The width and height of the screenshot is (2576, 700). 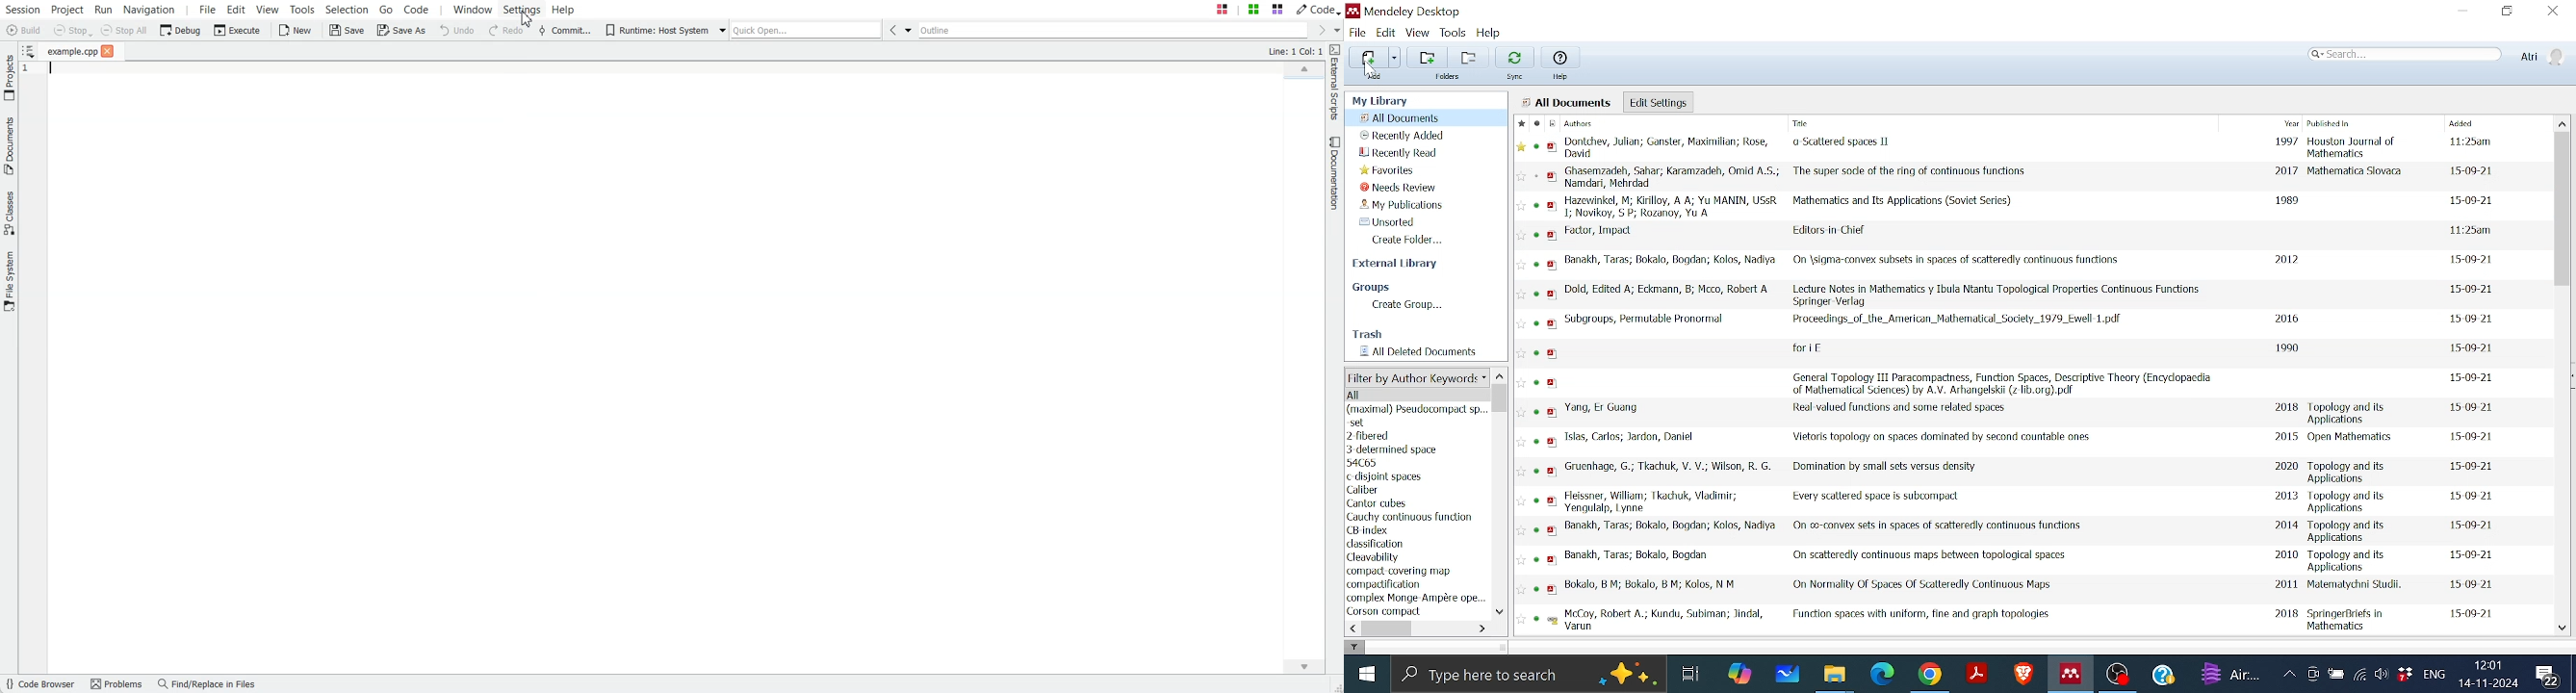 What do you see at coordinates (1501, 375) in the screenshot?
I see `Move up in filter by author keyword` at bounding box center [1501, 375].